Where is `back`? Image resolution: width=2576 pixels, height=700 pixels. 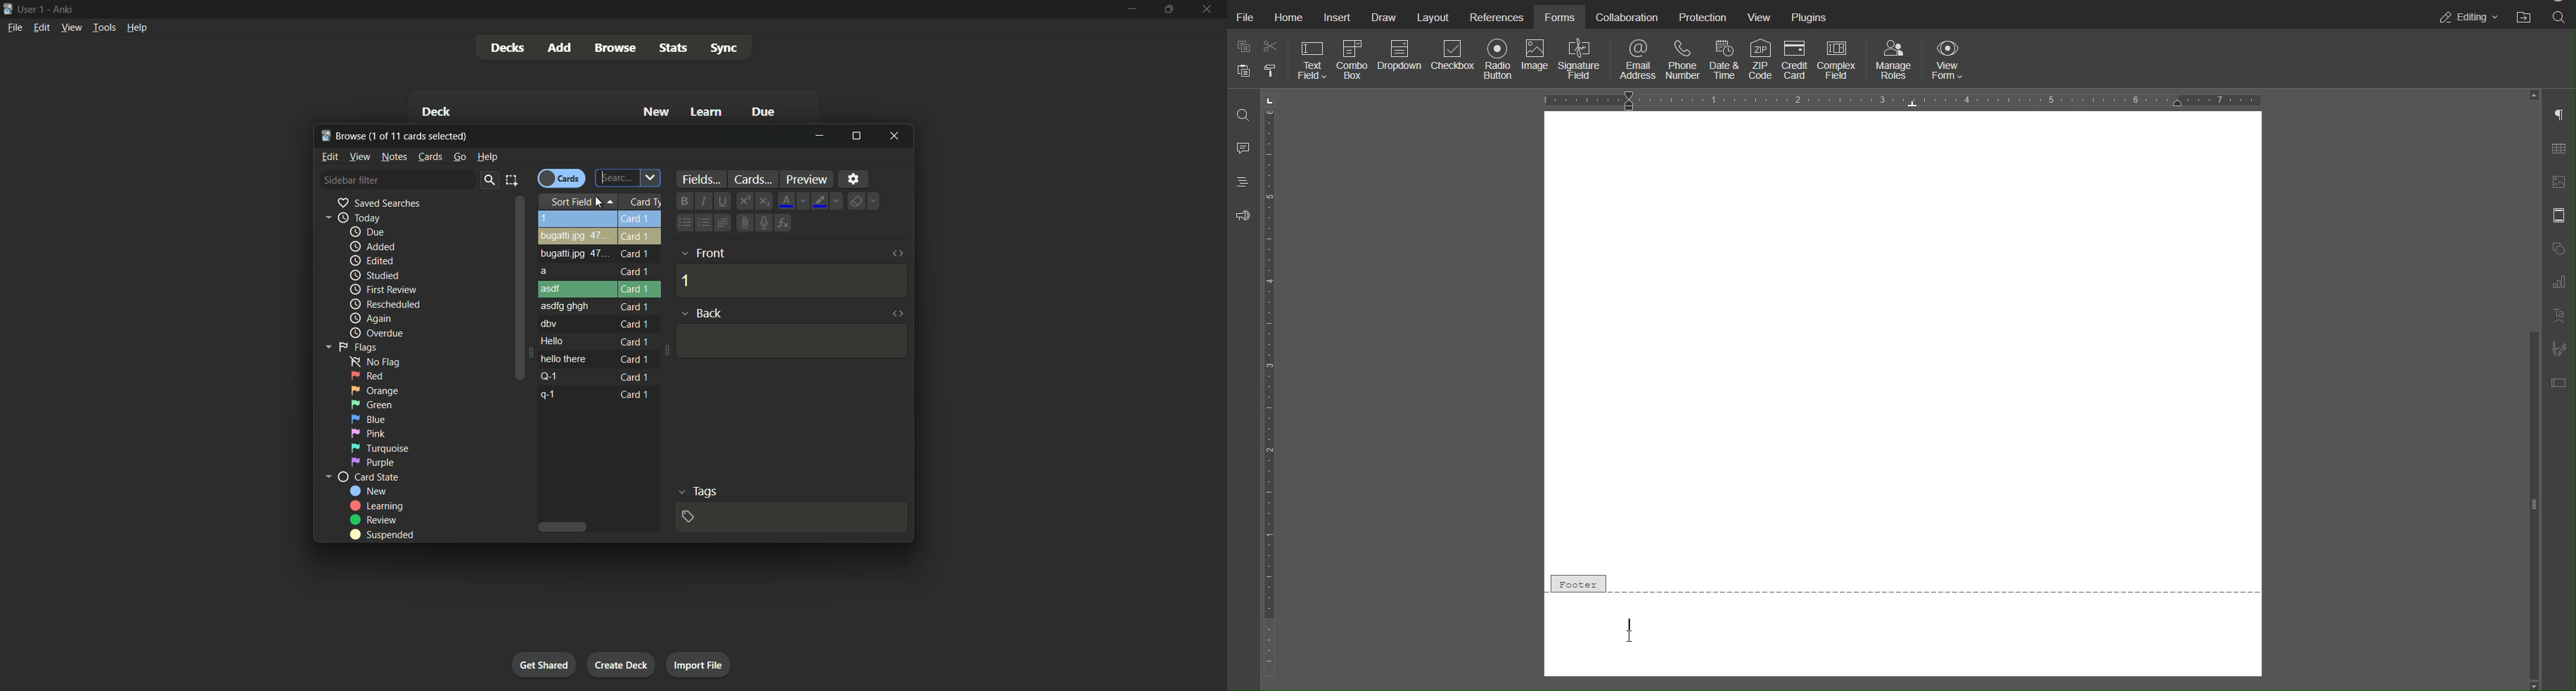
back is located at coordinates (712, 313).